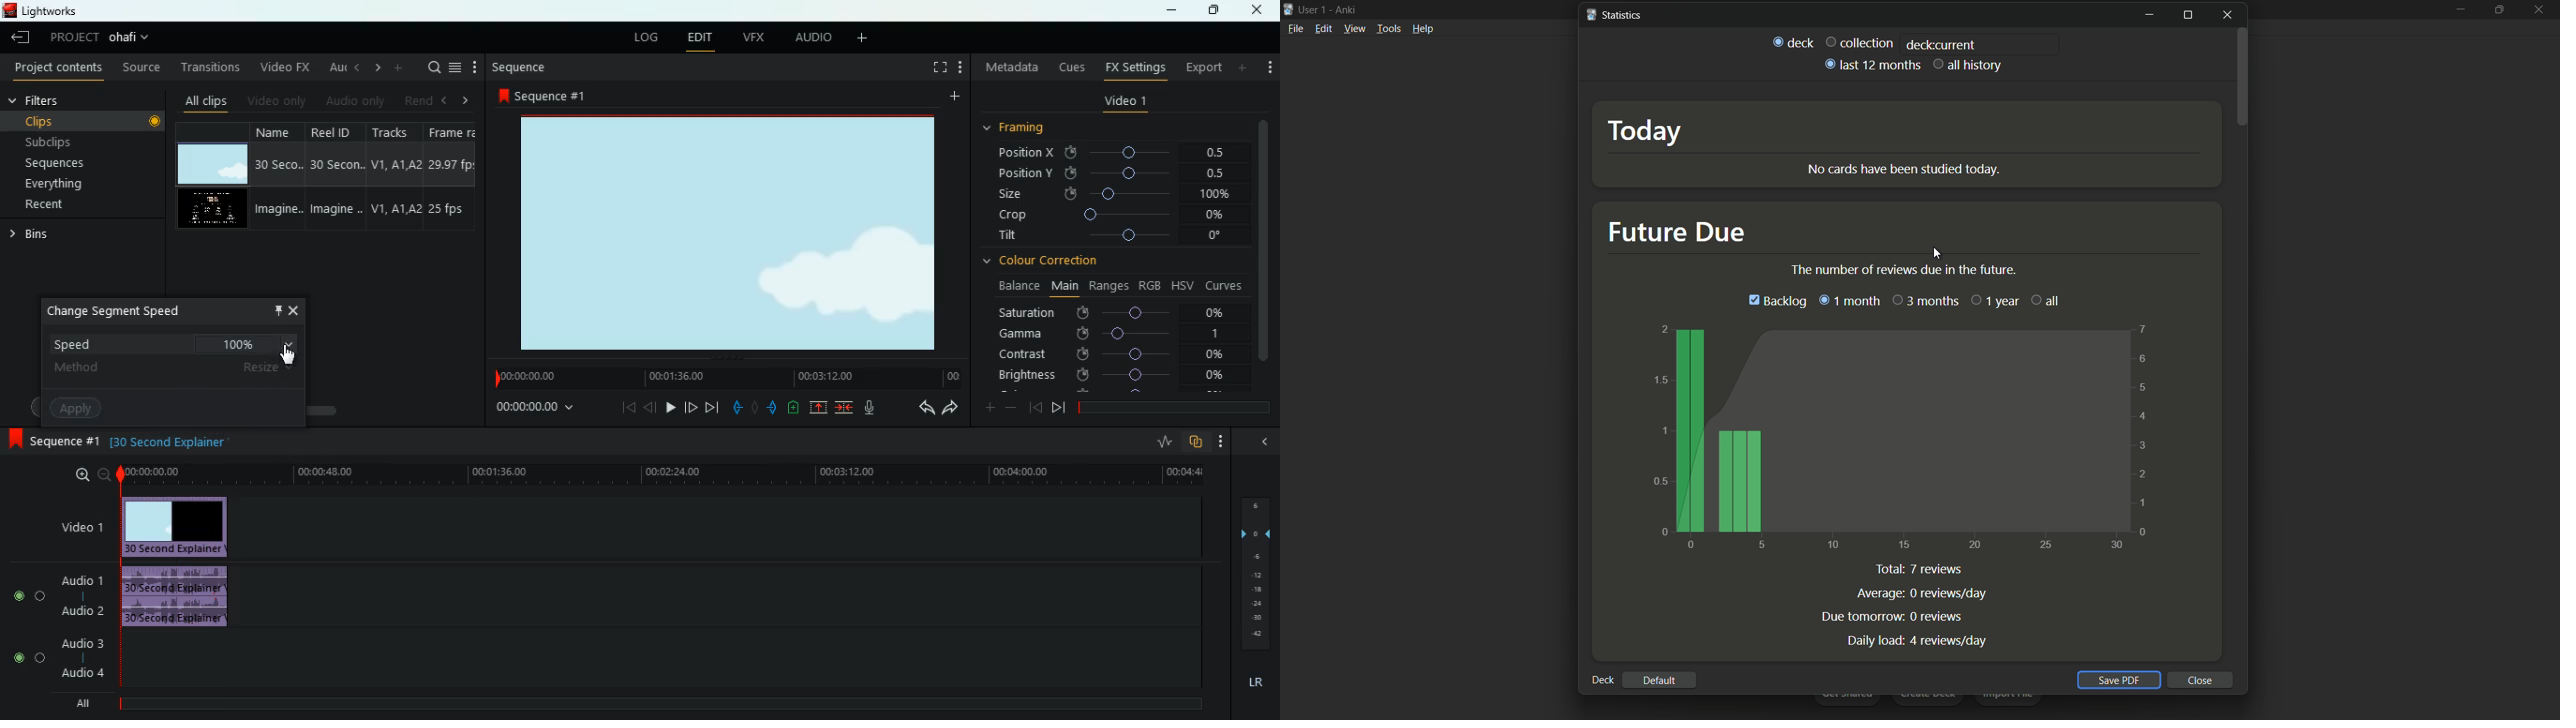 This screenshot has height=728, width=2576. Describe the element at coordinates (125, 313) in the screenshot. I see `change speed segment` at that location.